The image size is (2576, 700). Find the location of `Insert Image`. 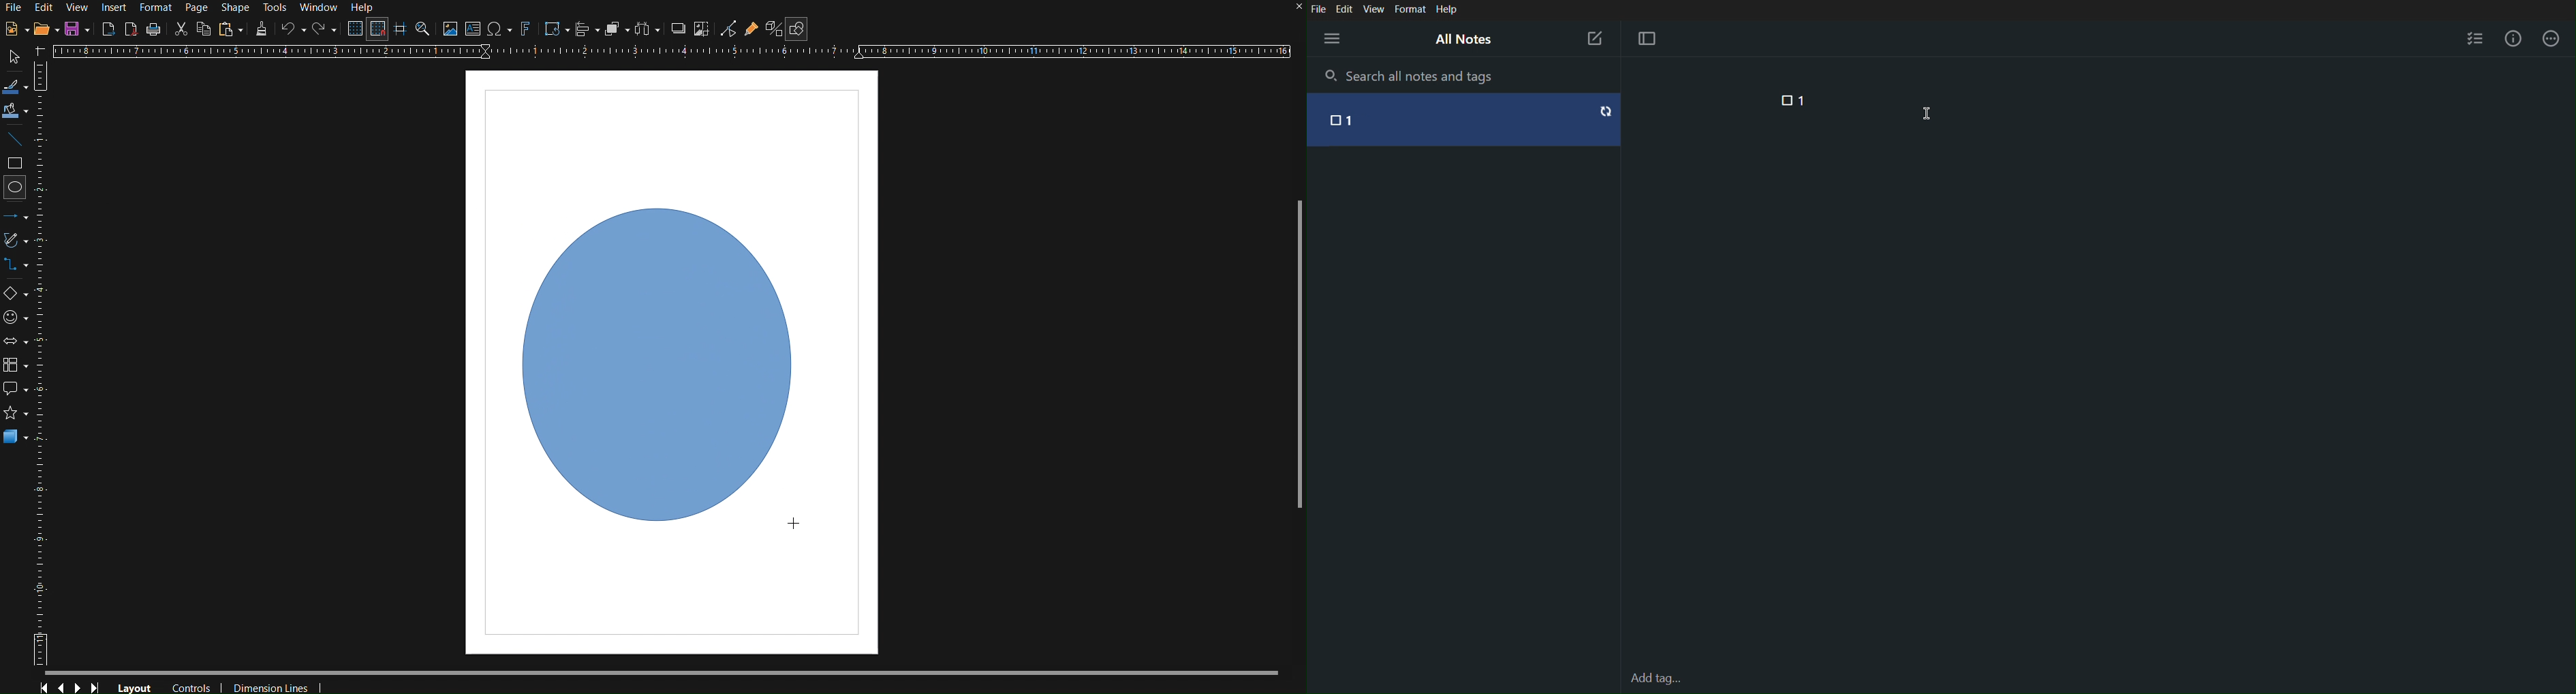

Insert Image is located at coordinates (450, 30).